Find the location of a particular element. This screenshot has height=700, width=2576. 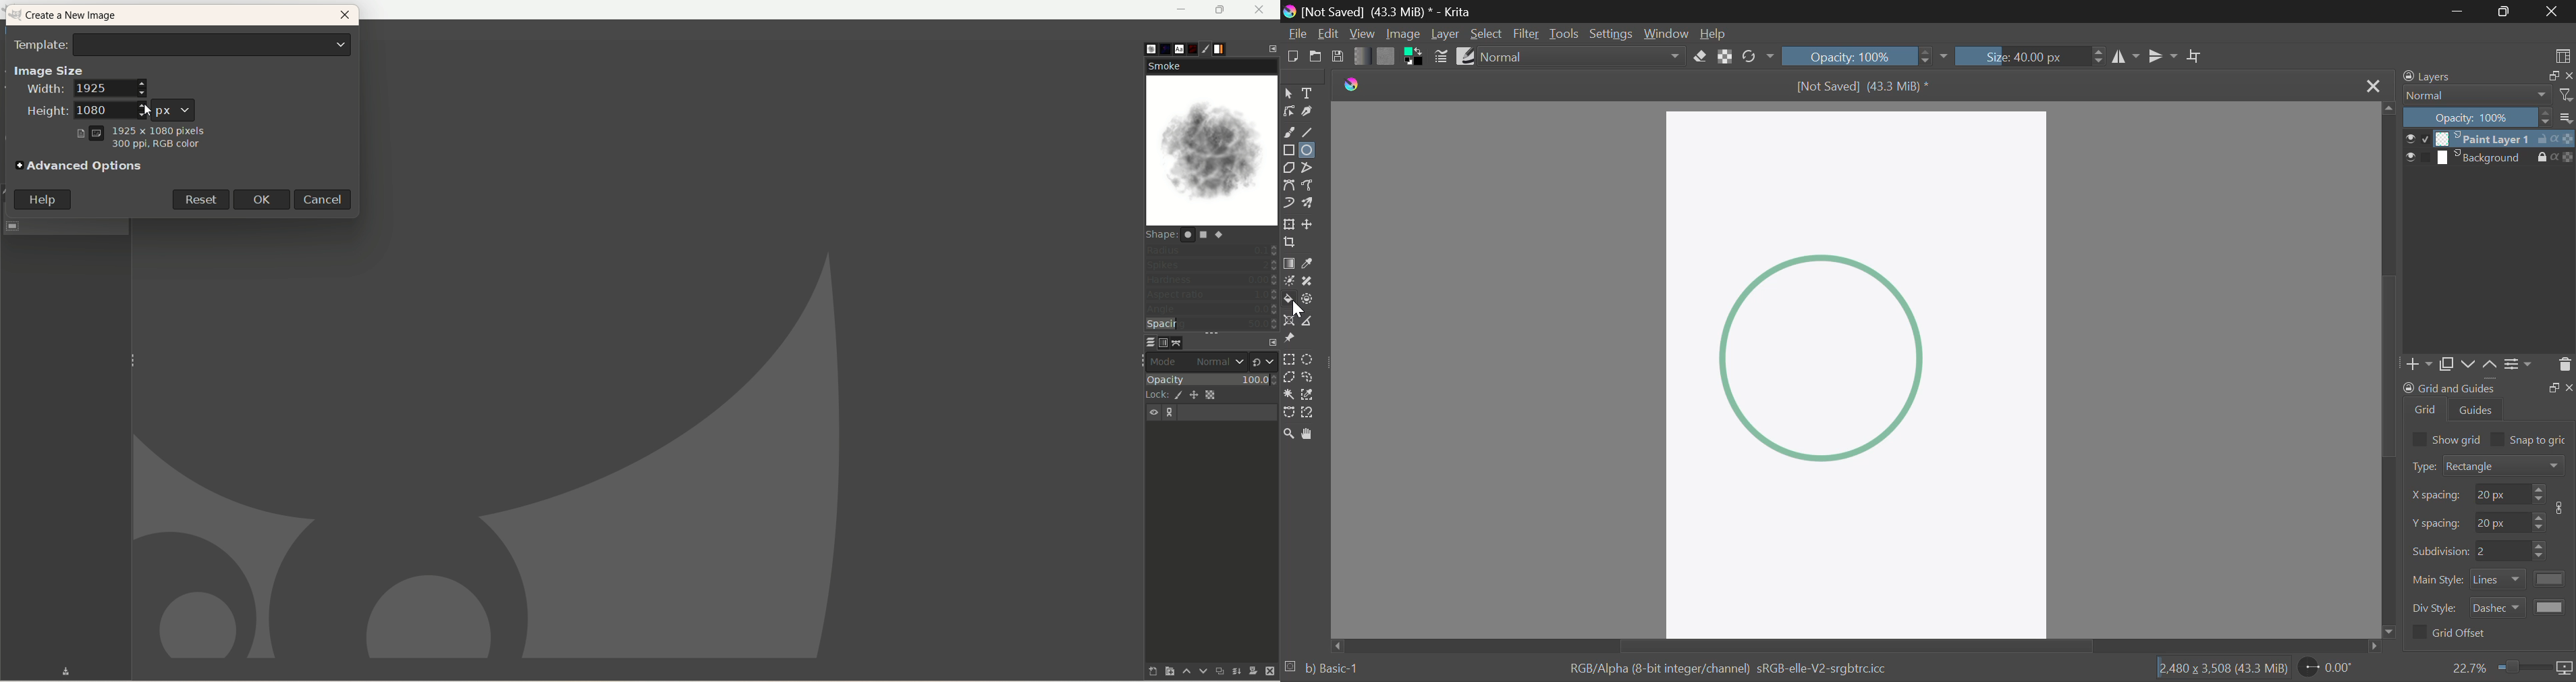

Move Layer is located at coordinates (1309, 225).